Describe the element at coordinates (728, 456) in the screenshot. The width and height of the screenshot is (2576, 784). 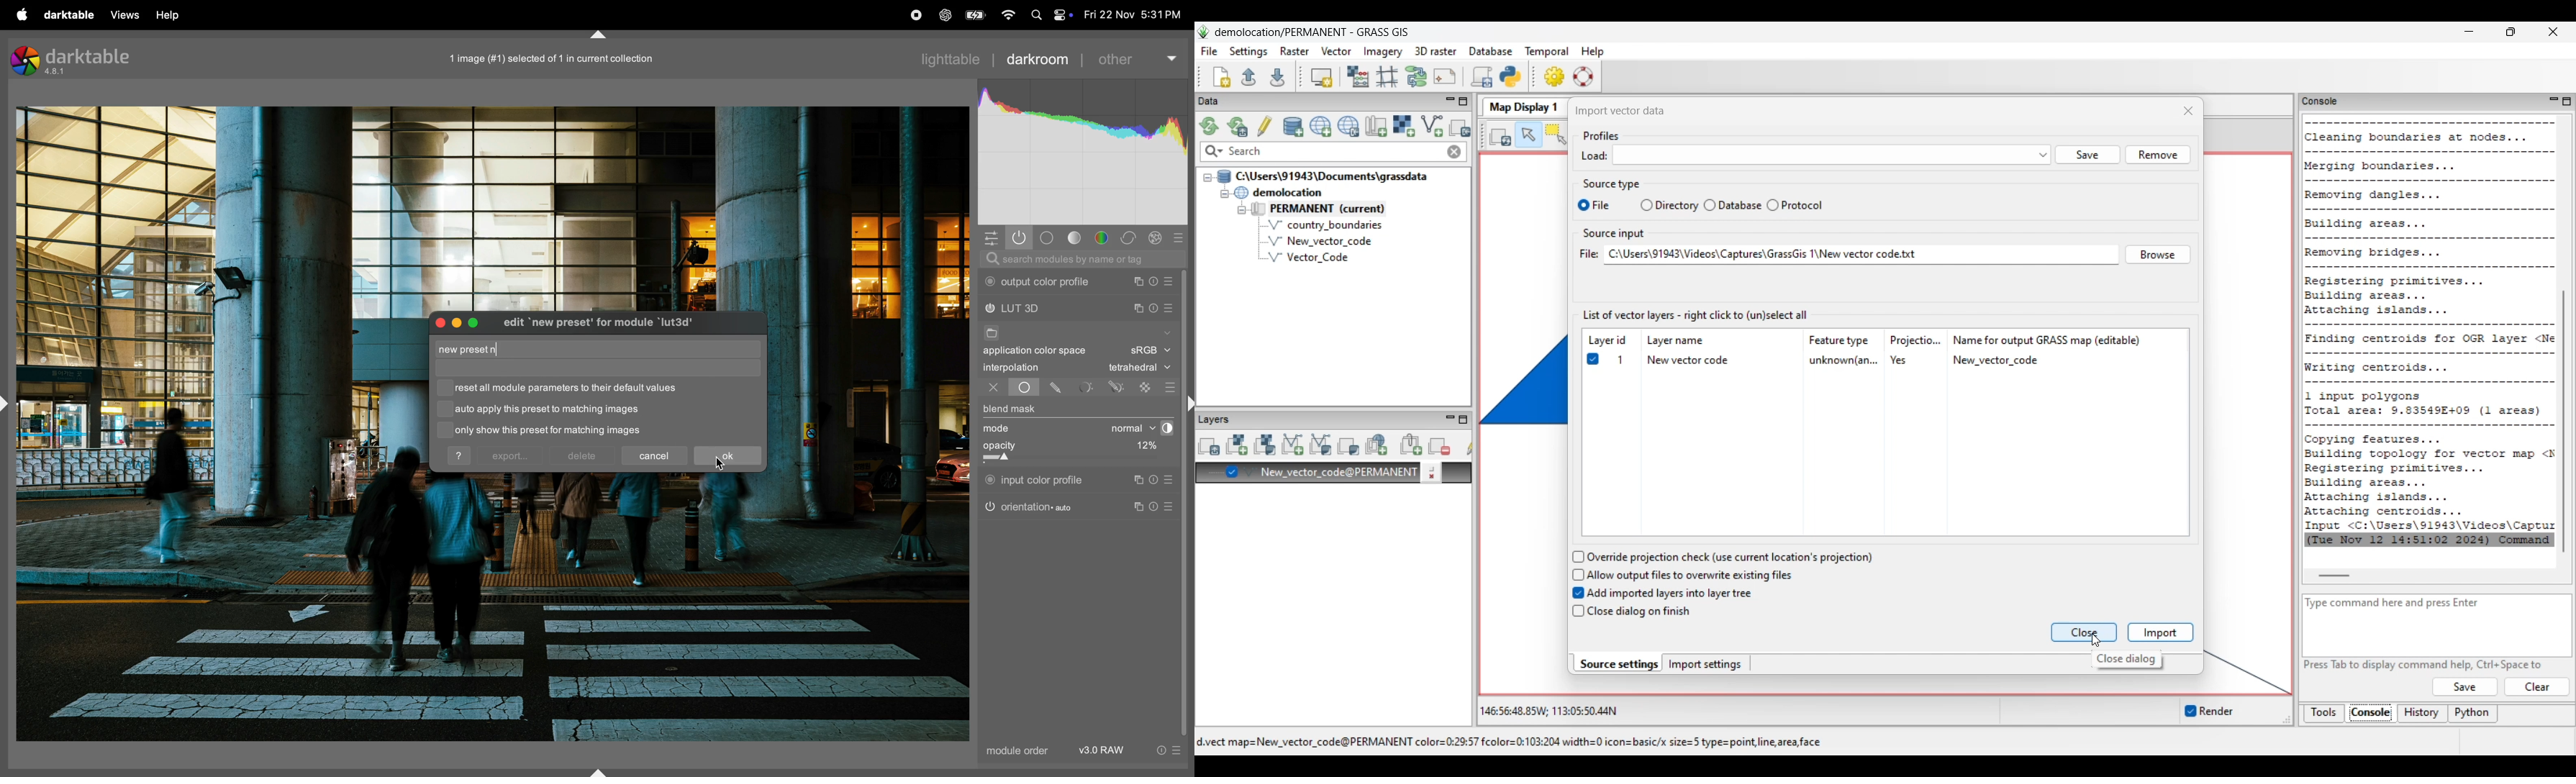
I see `ok` at that location.